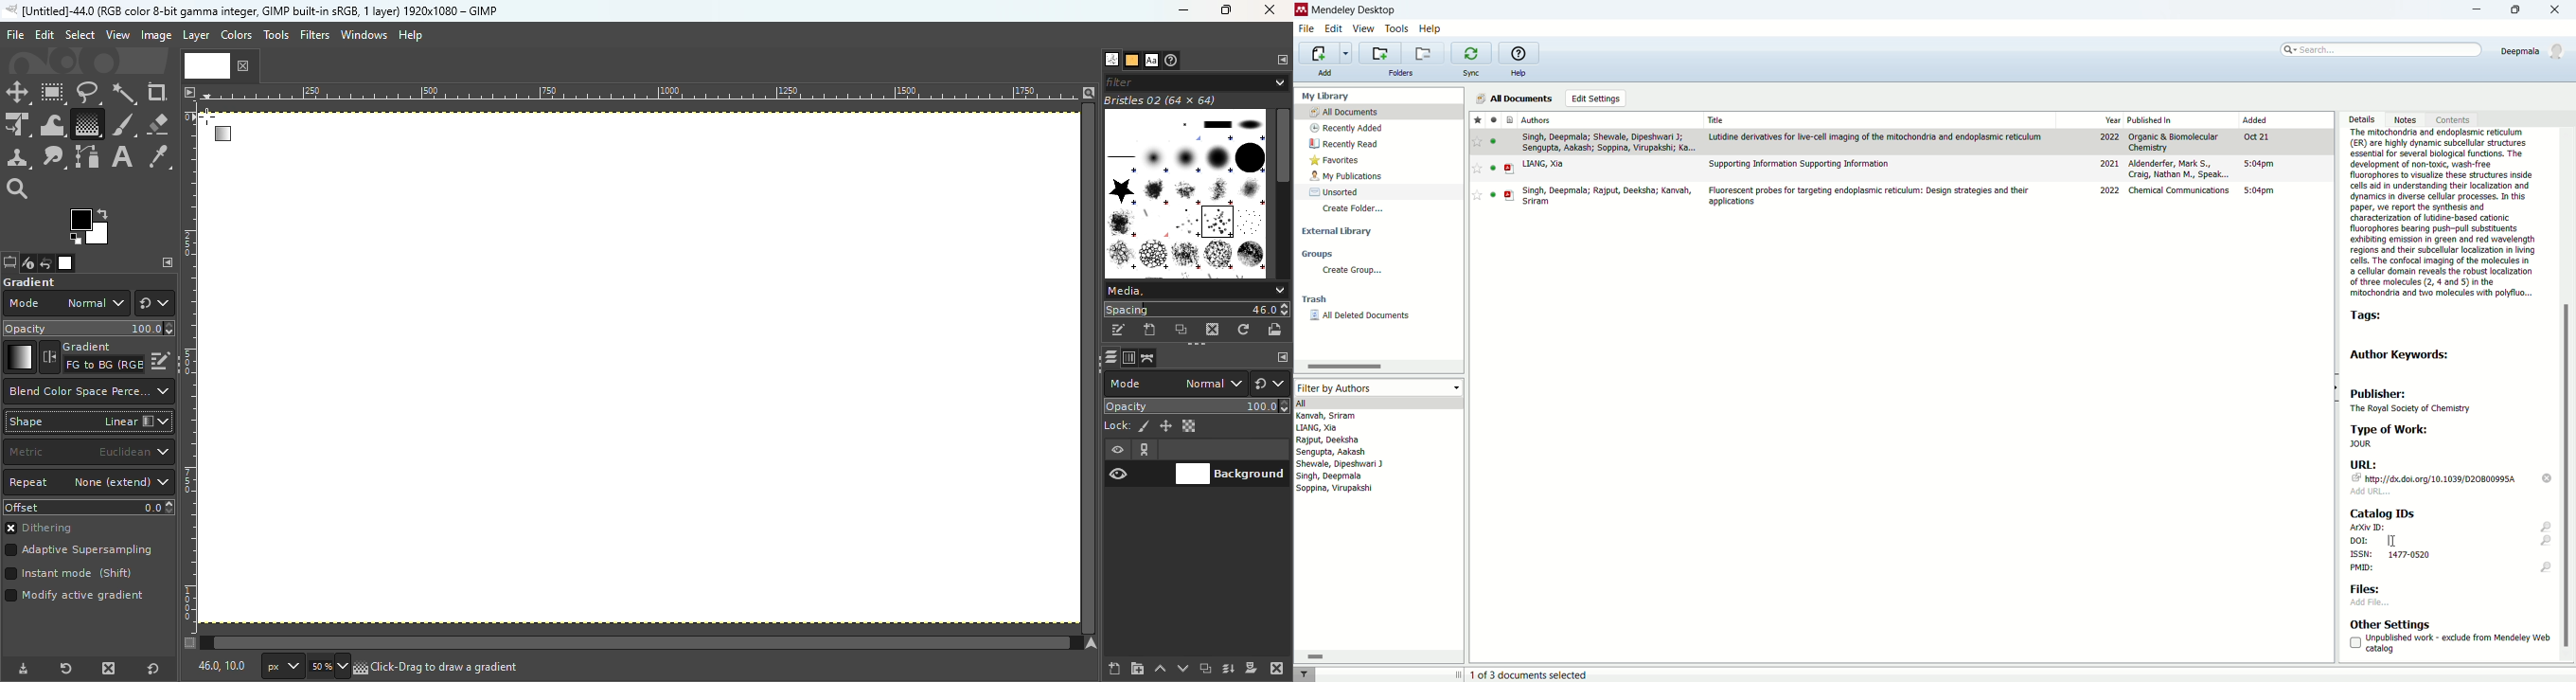  I want to click on Which color space to use when blending RGB gradient segments, so click(87, 391).